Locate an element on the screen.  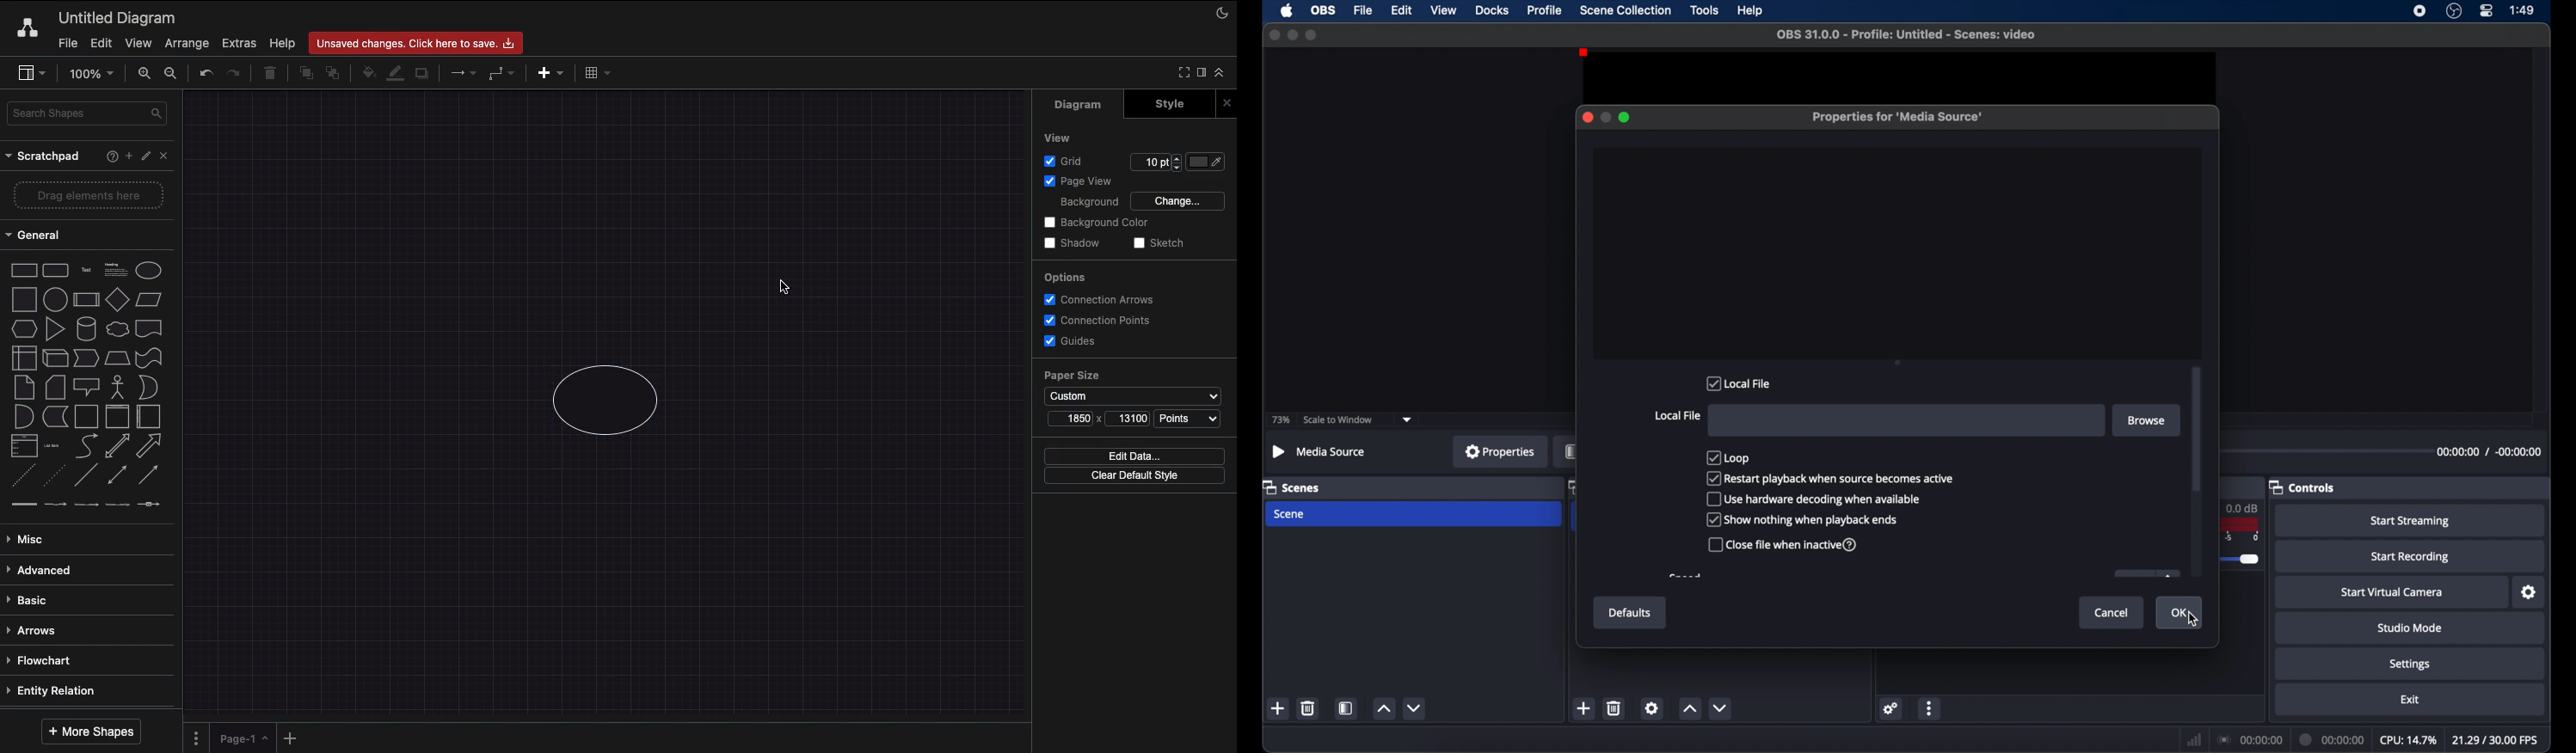
Full screen is located at coordinates (1182, 71).